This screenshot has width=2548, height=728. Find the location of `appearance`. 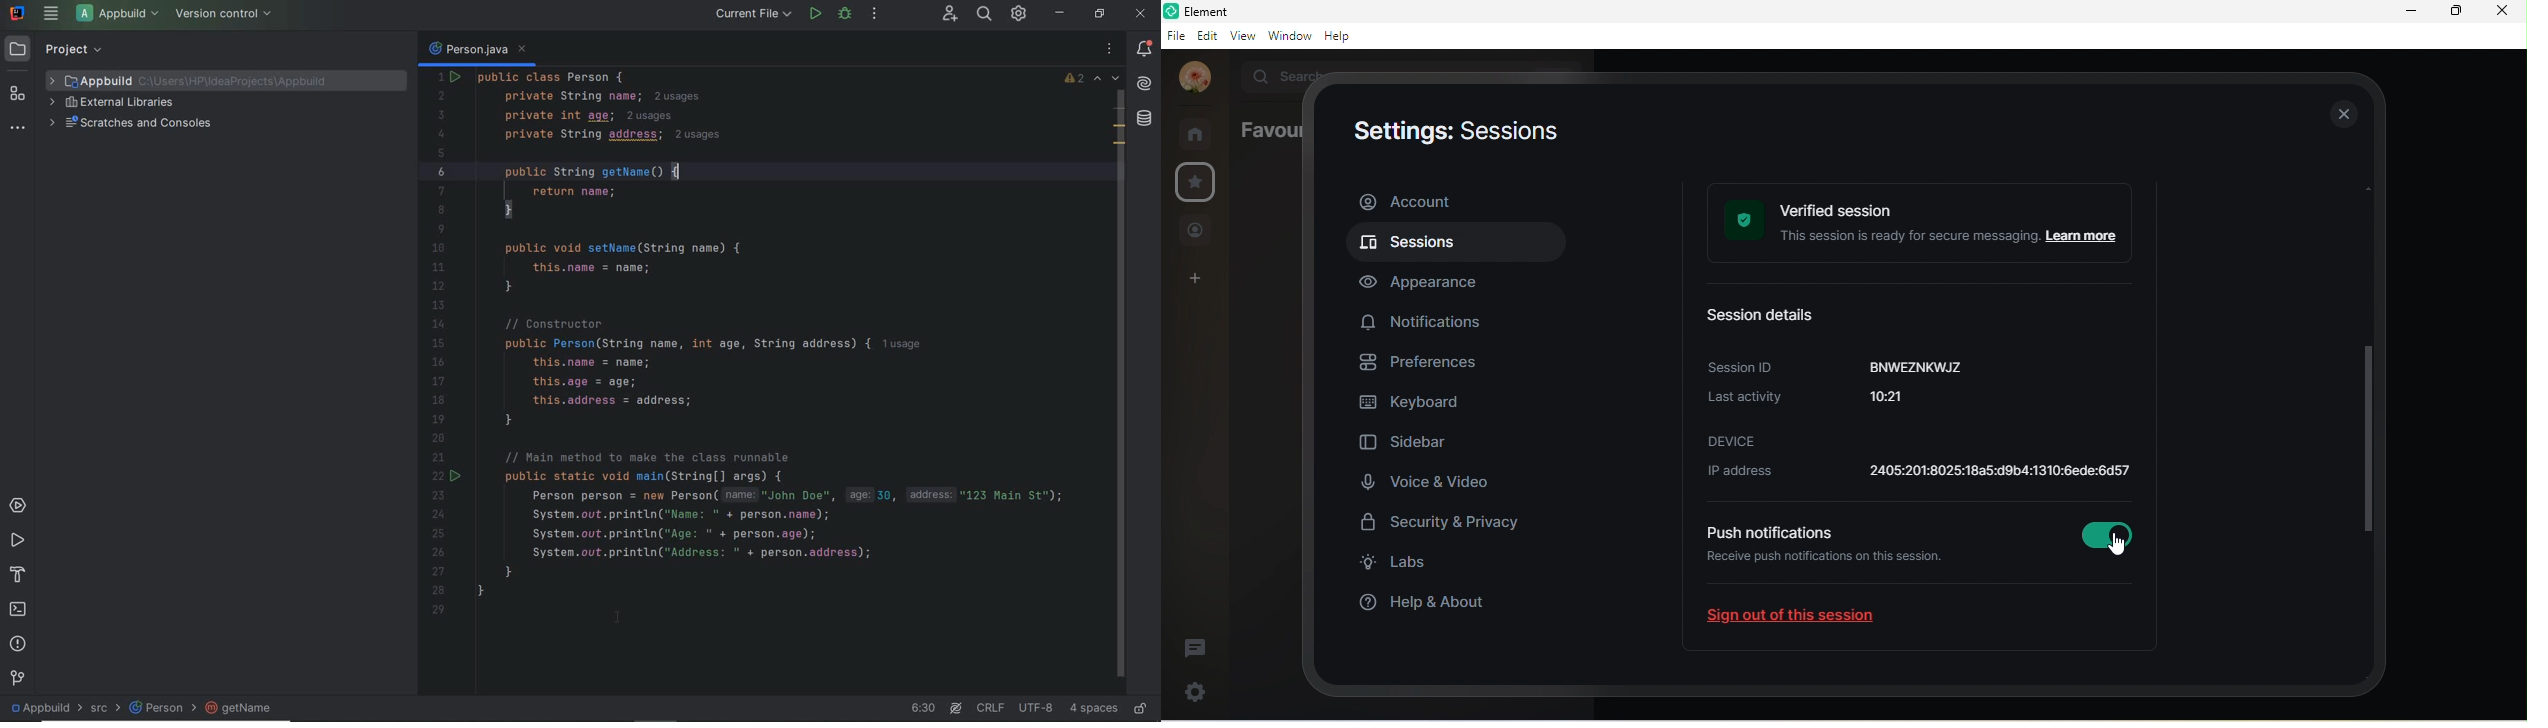

appearance is located at coordinates (1430, 282).